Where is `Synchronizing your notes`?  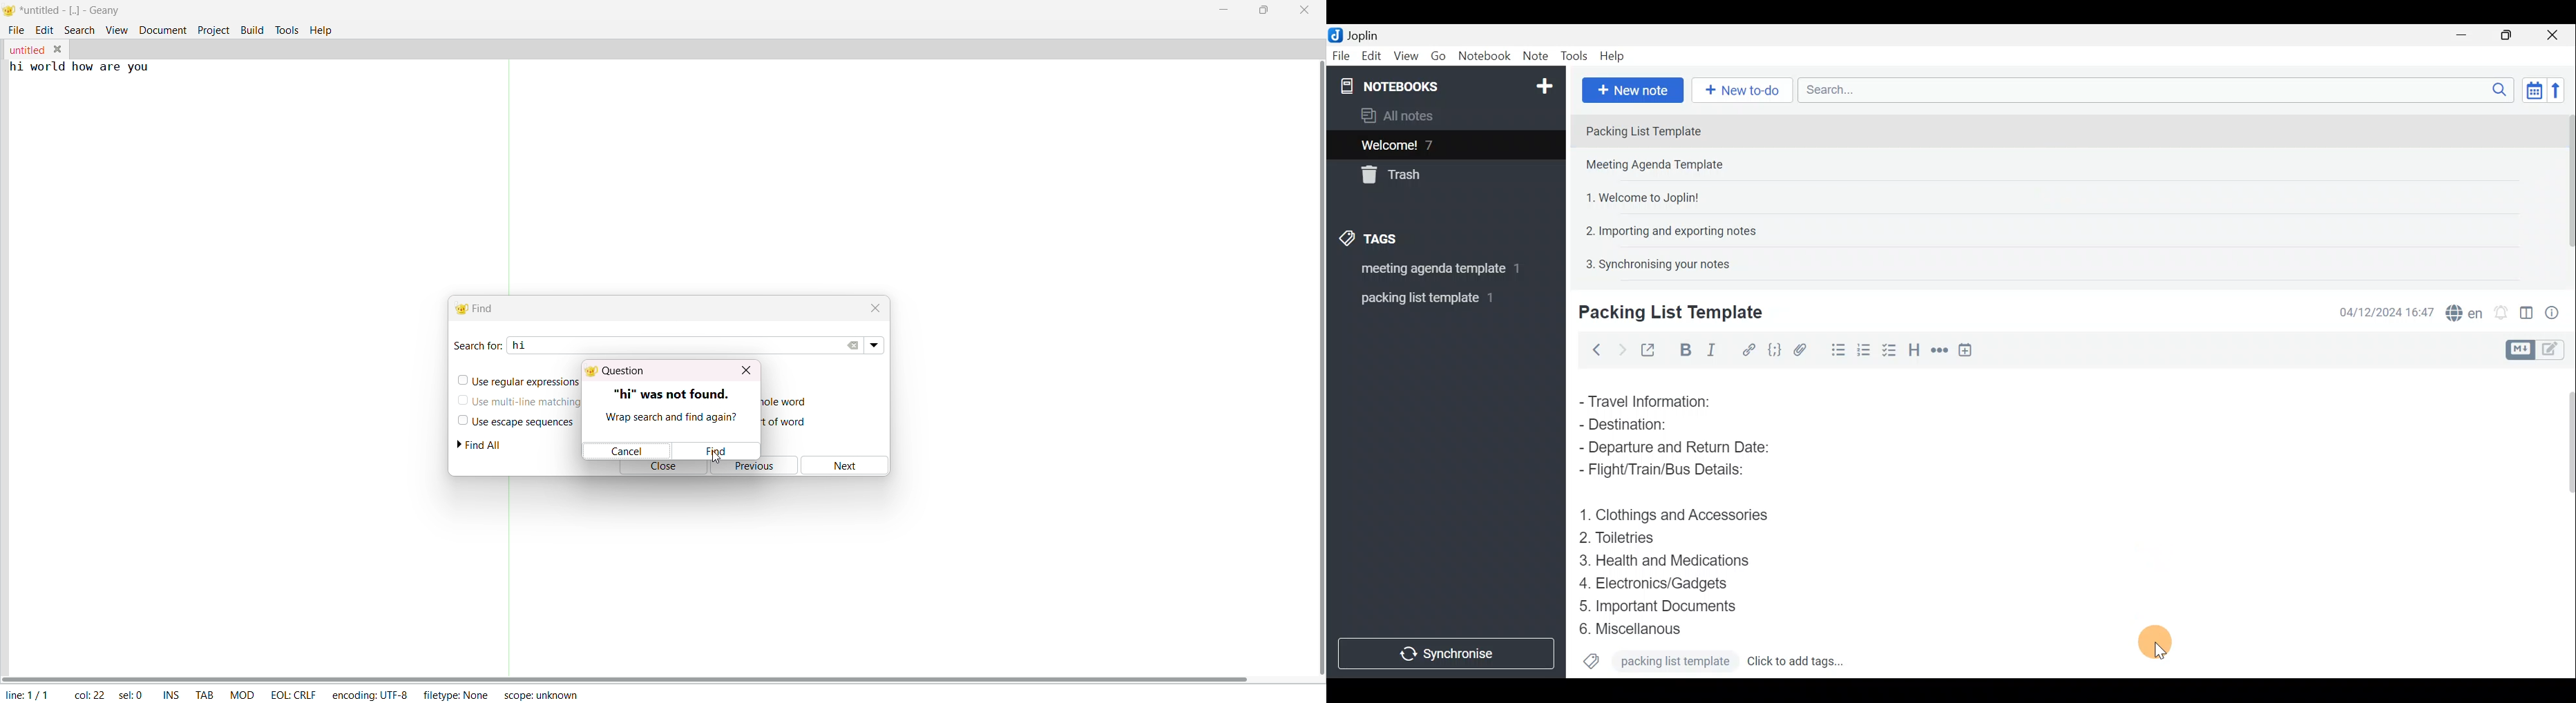 Synchronizing your notes is located at coordinates (1661, 264).